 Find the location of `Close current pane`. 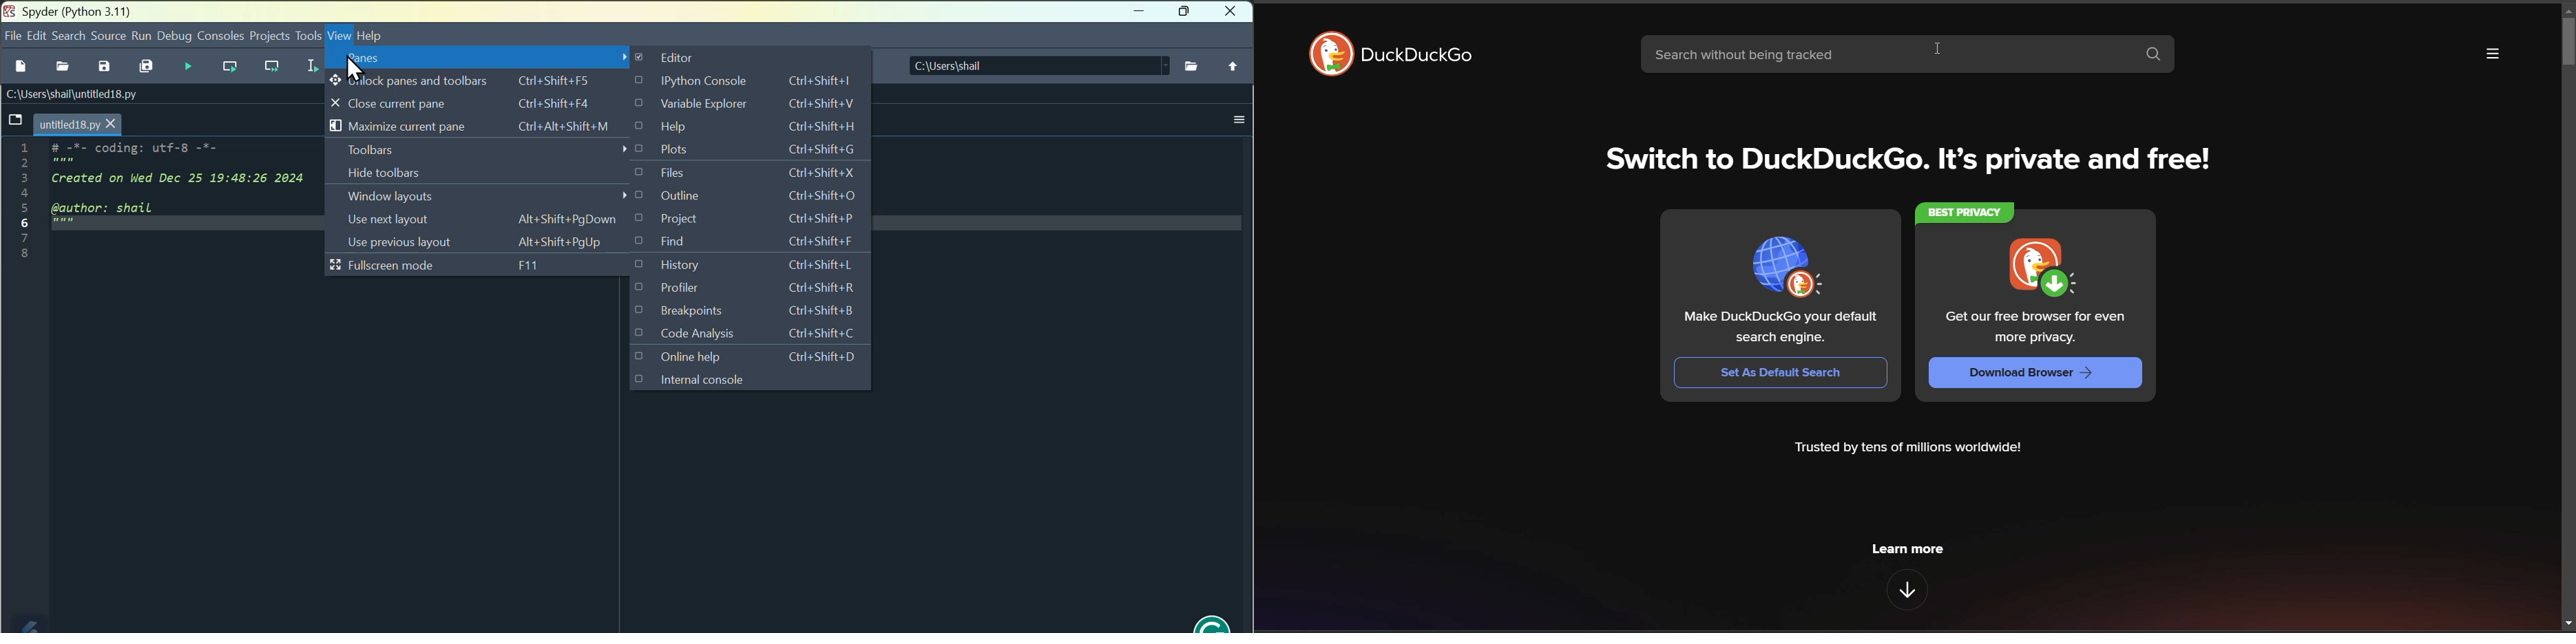

Close current pane is located at coordinates (490, 104).